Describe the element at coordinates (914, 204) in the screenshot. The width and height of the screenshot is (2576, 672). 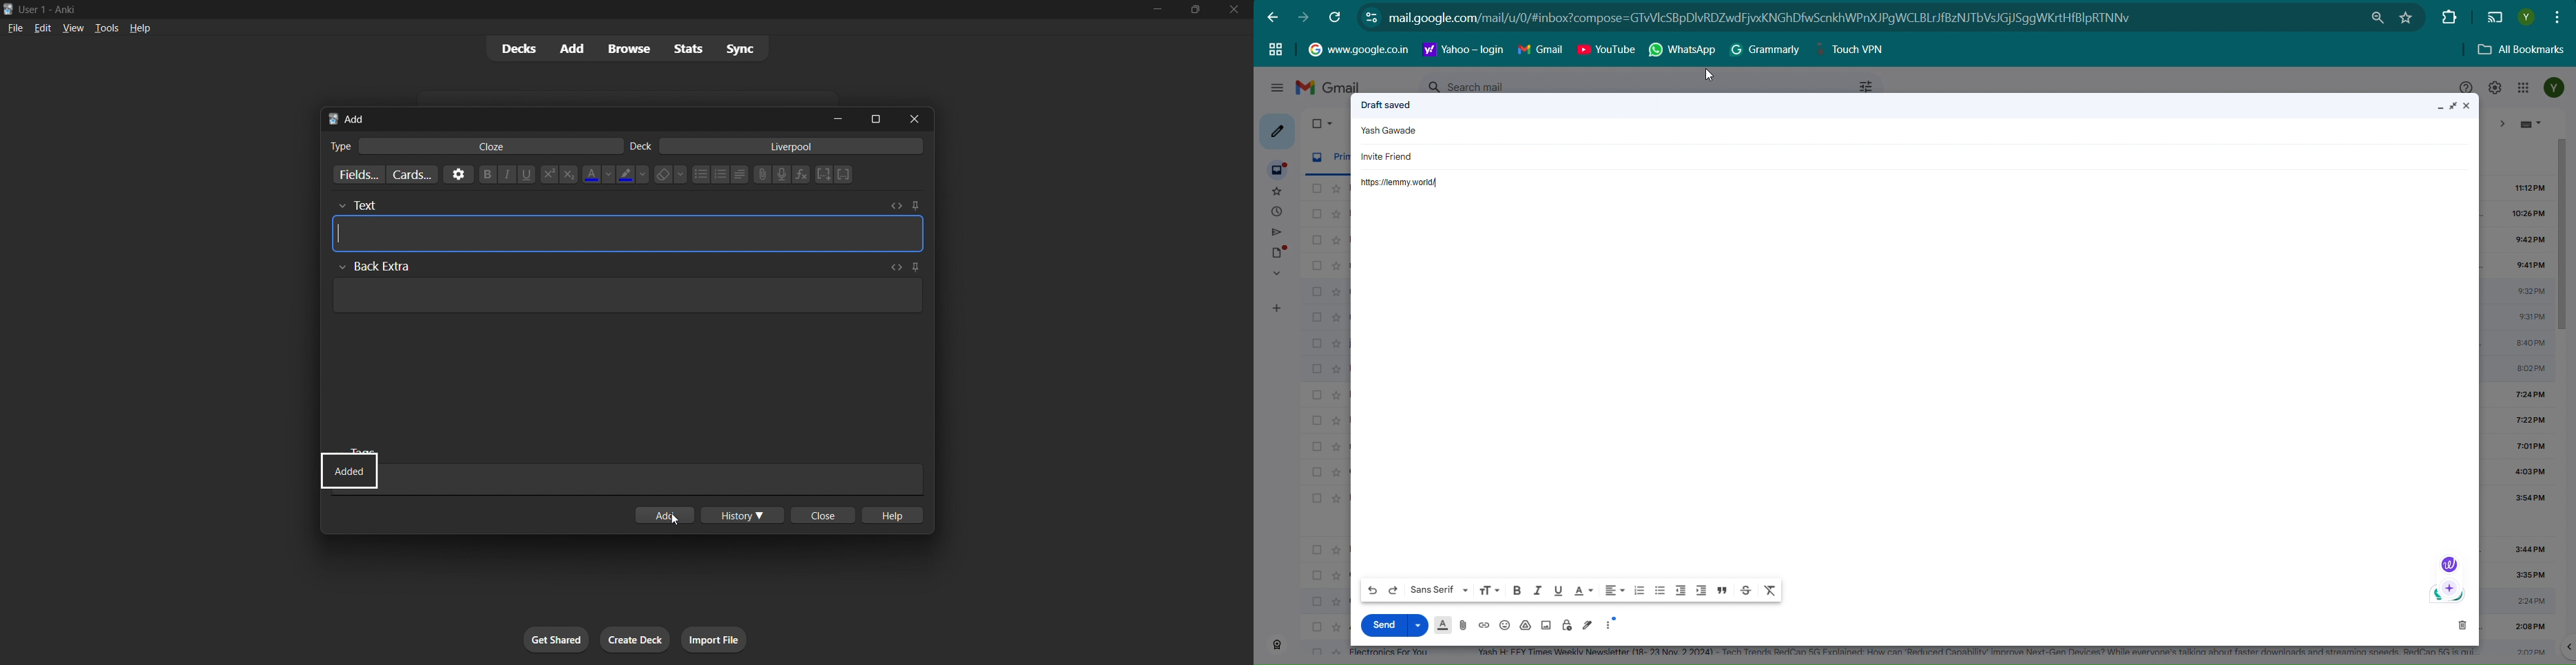
I see `toggle sticky` at that location.